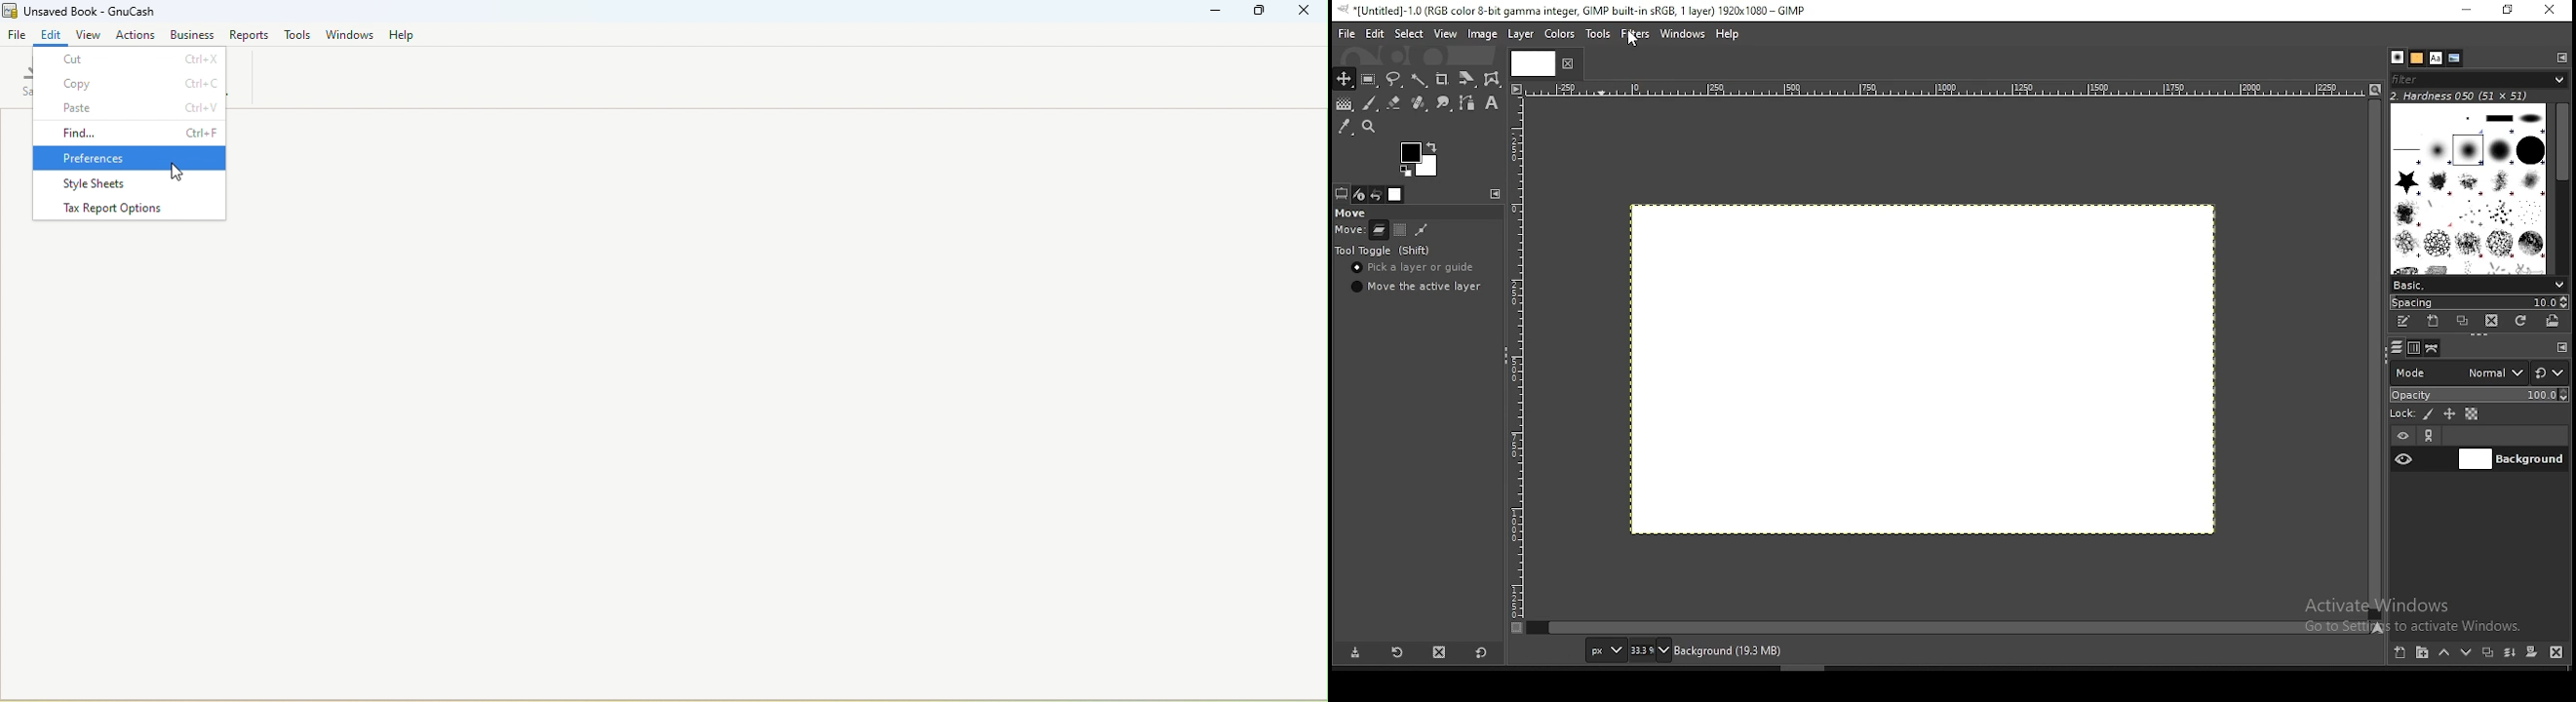 This screenshot has width=2576, height=728. I want to click on brushes, so click(2398, 57).